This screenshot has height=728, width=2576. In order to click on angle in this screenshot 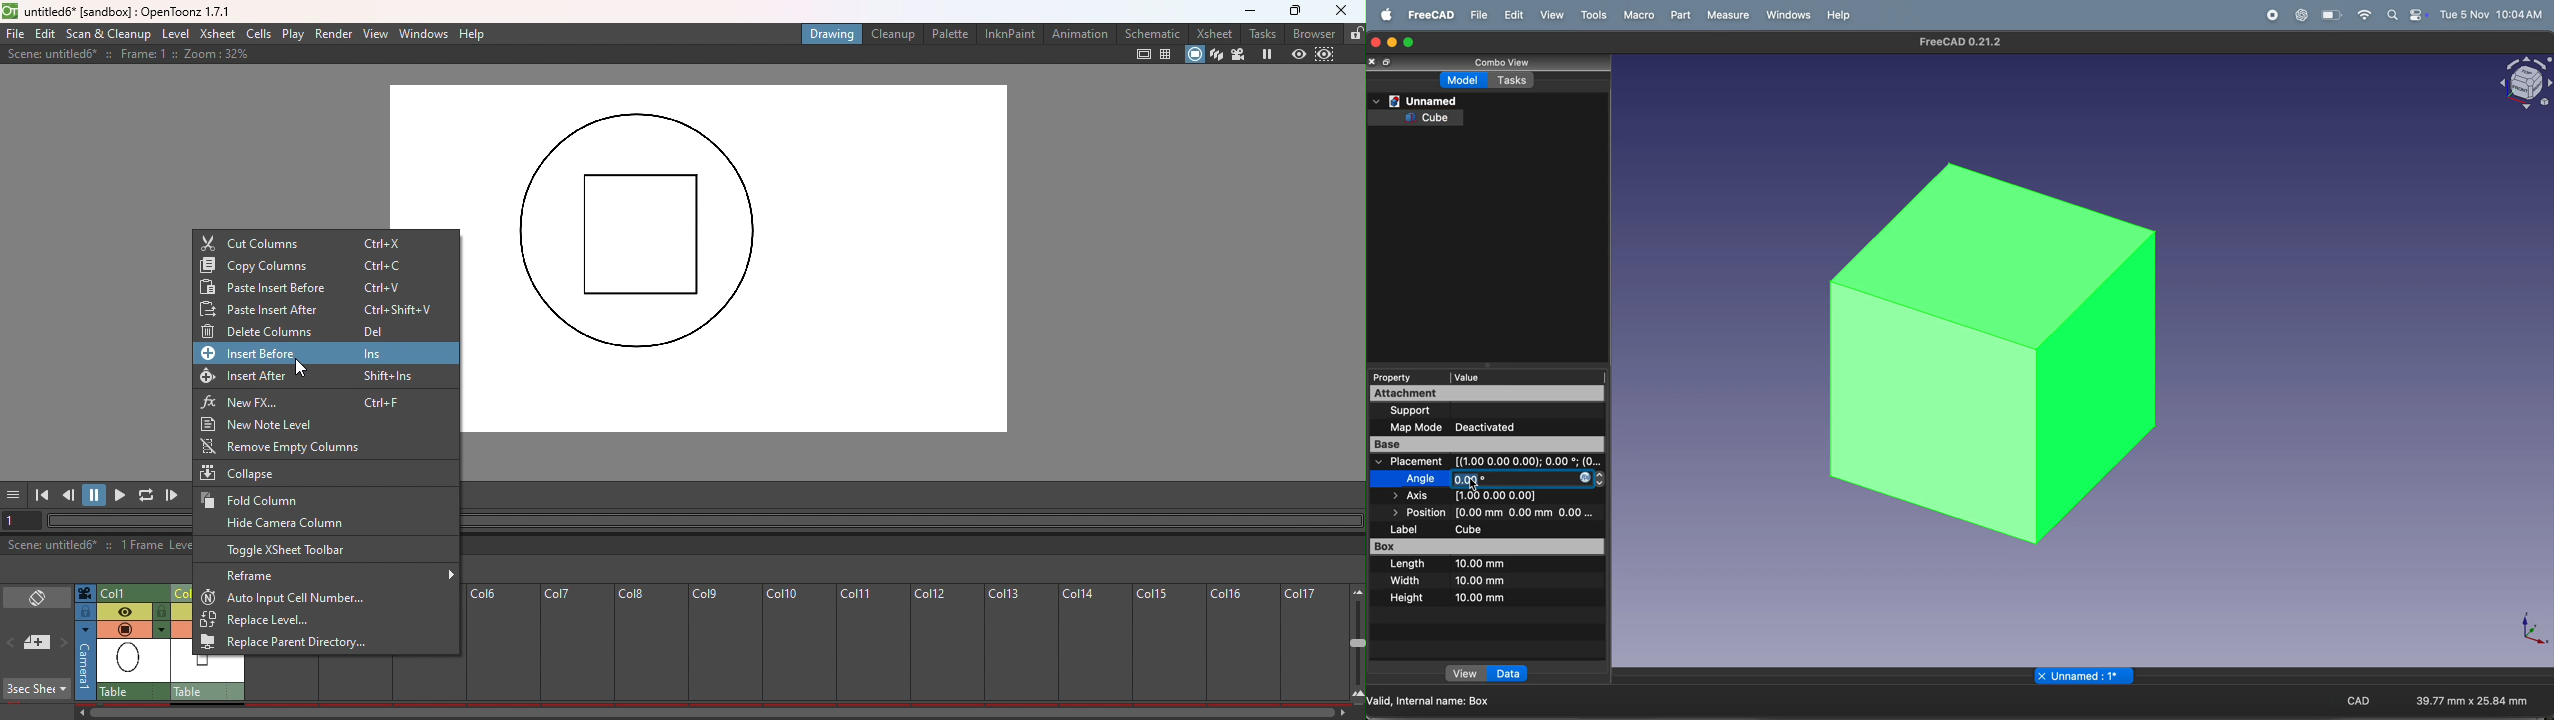, I will do `click(1406, 479)`.